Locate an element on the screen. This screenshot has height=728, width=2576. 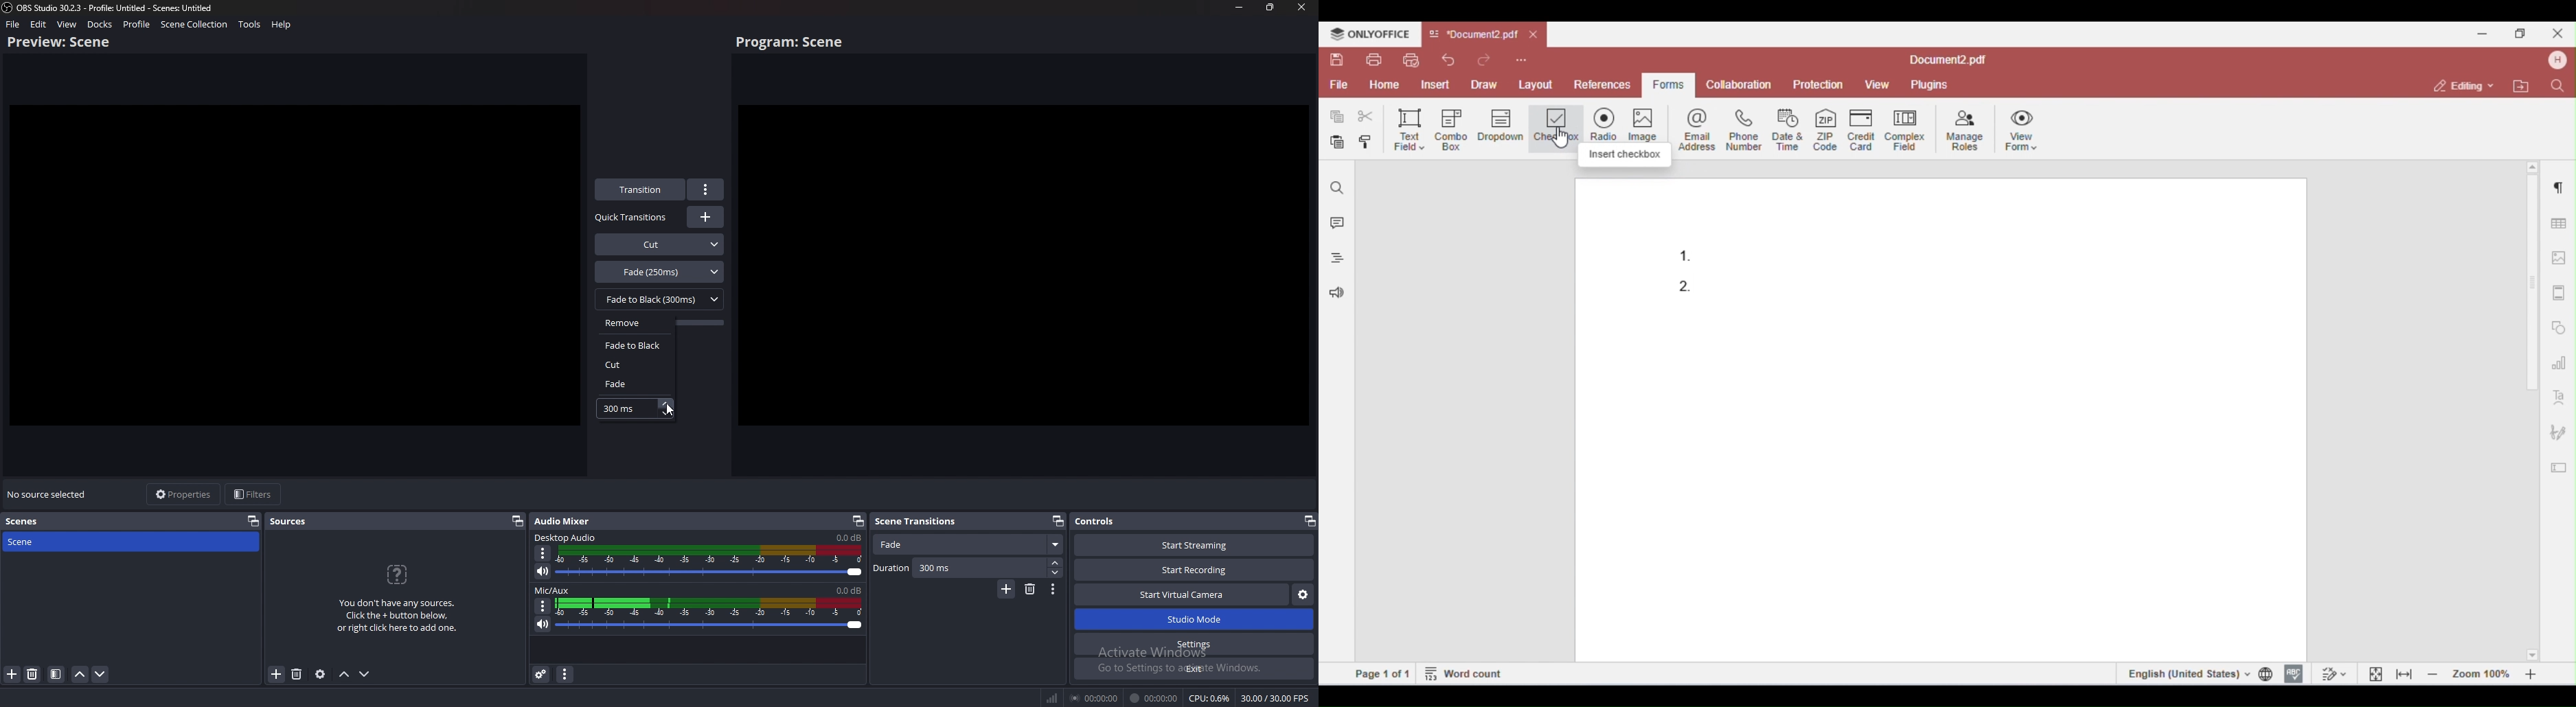
view is located at coordinates (67, 24).